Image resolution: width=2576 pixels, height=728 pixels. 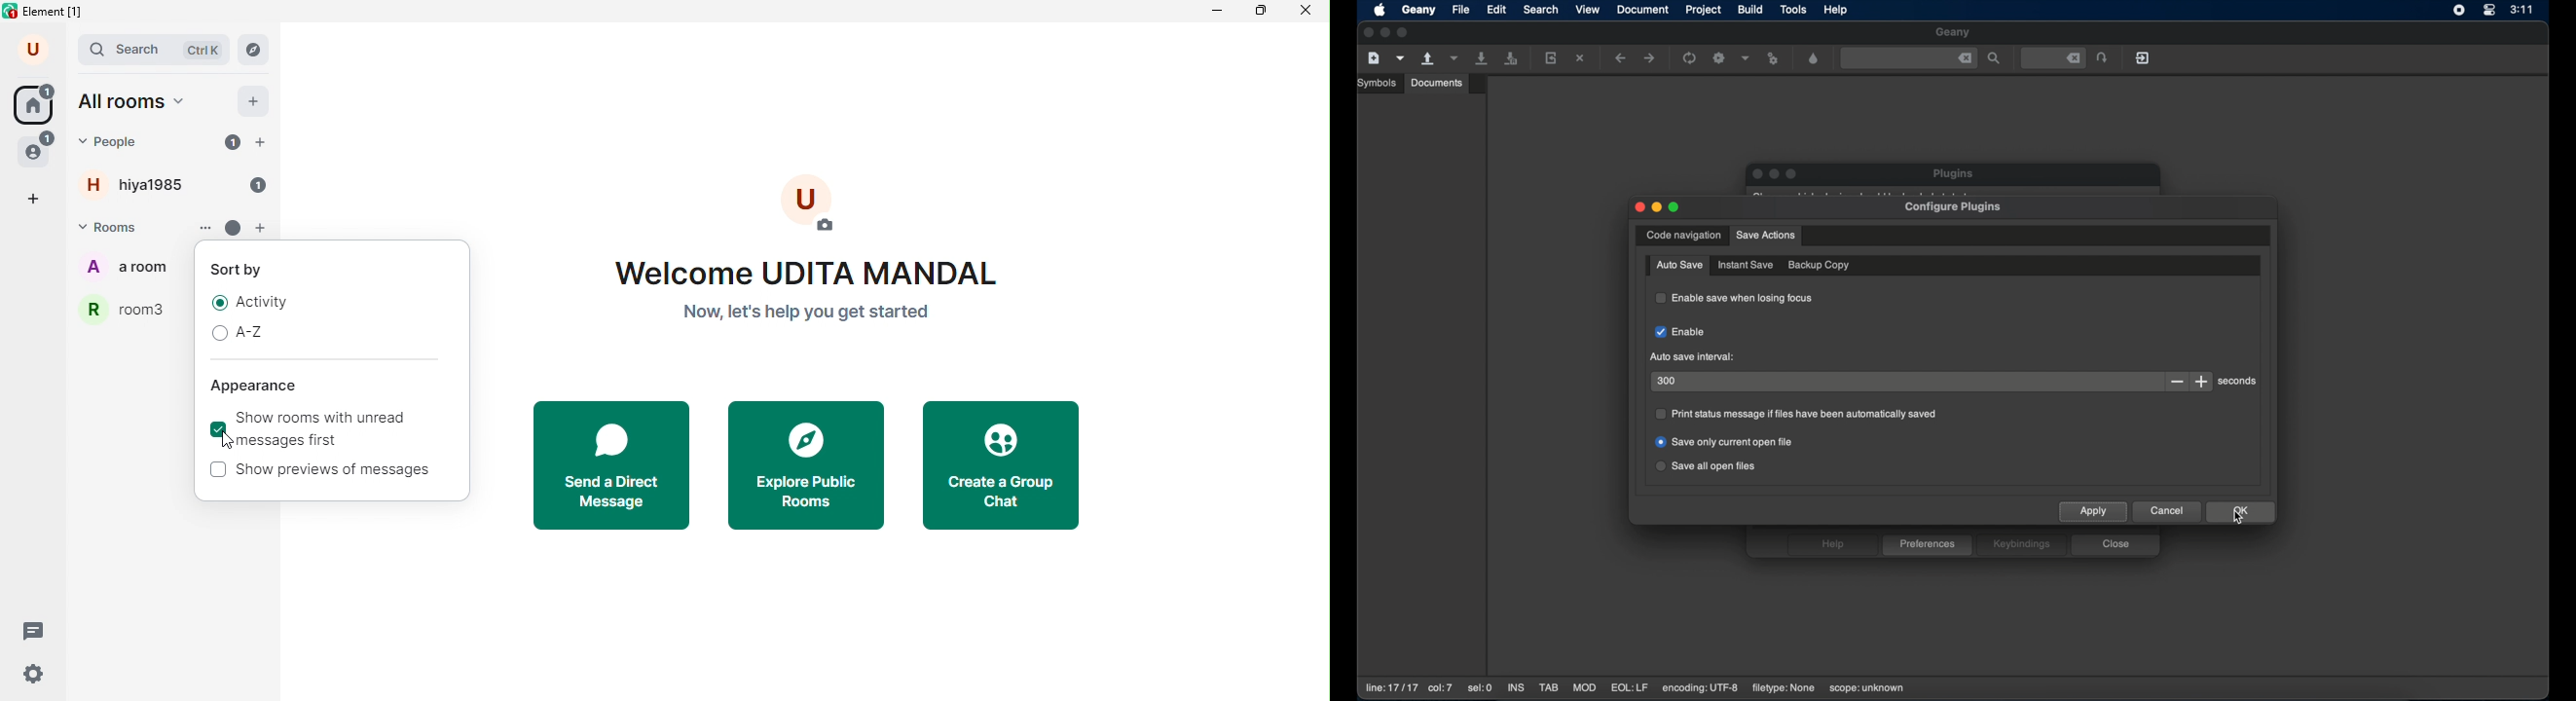 What do you see at coordinates (230, 143) in the screenshot?
I see `unread 1 message` at bounding box center [230, 143].